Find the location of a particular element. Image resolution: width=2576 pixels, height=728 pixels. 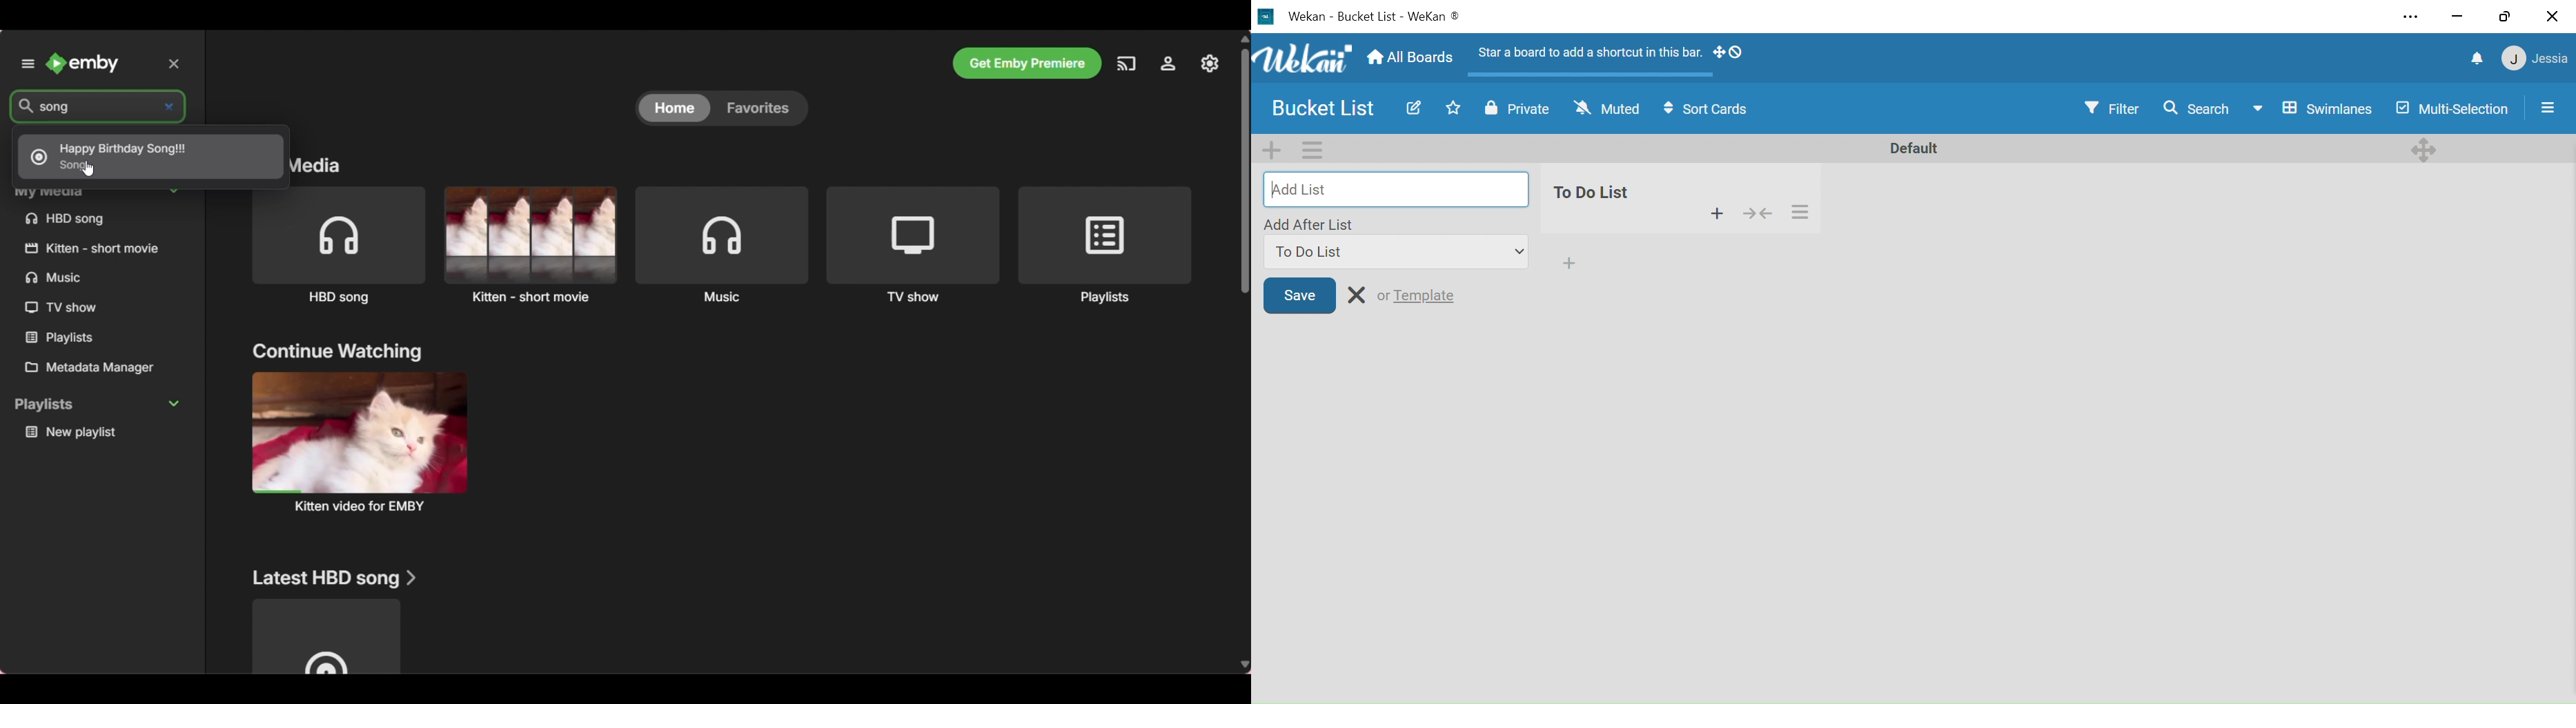

Search is located at coordinates (2196, 108).